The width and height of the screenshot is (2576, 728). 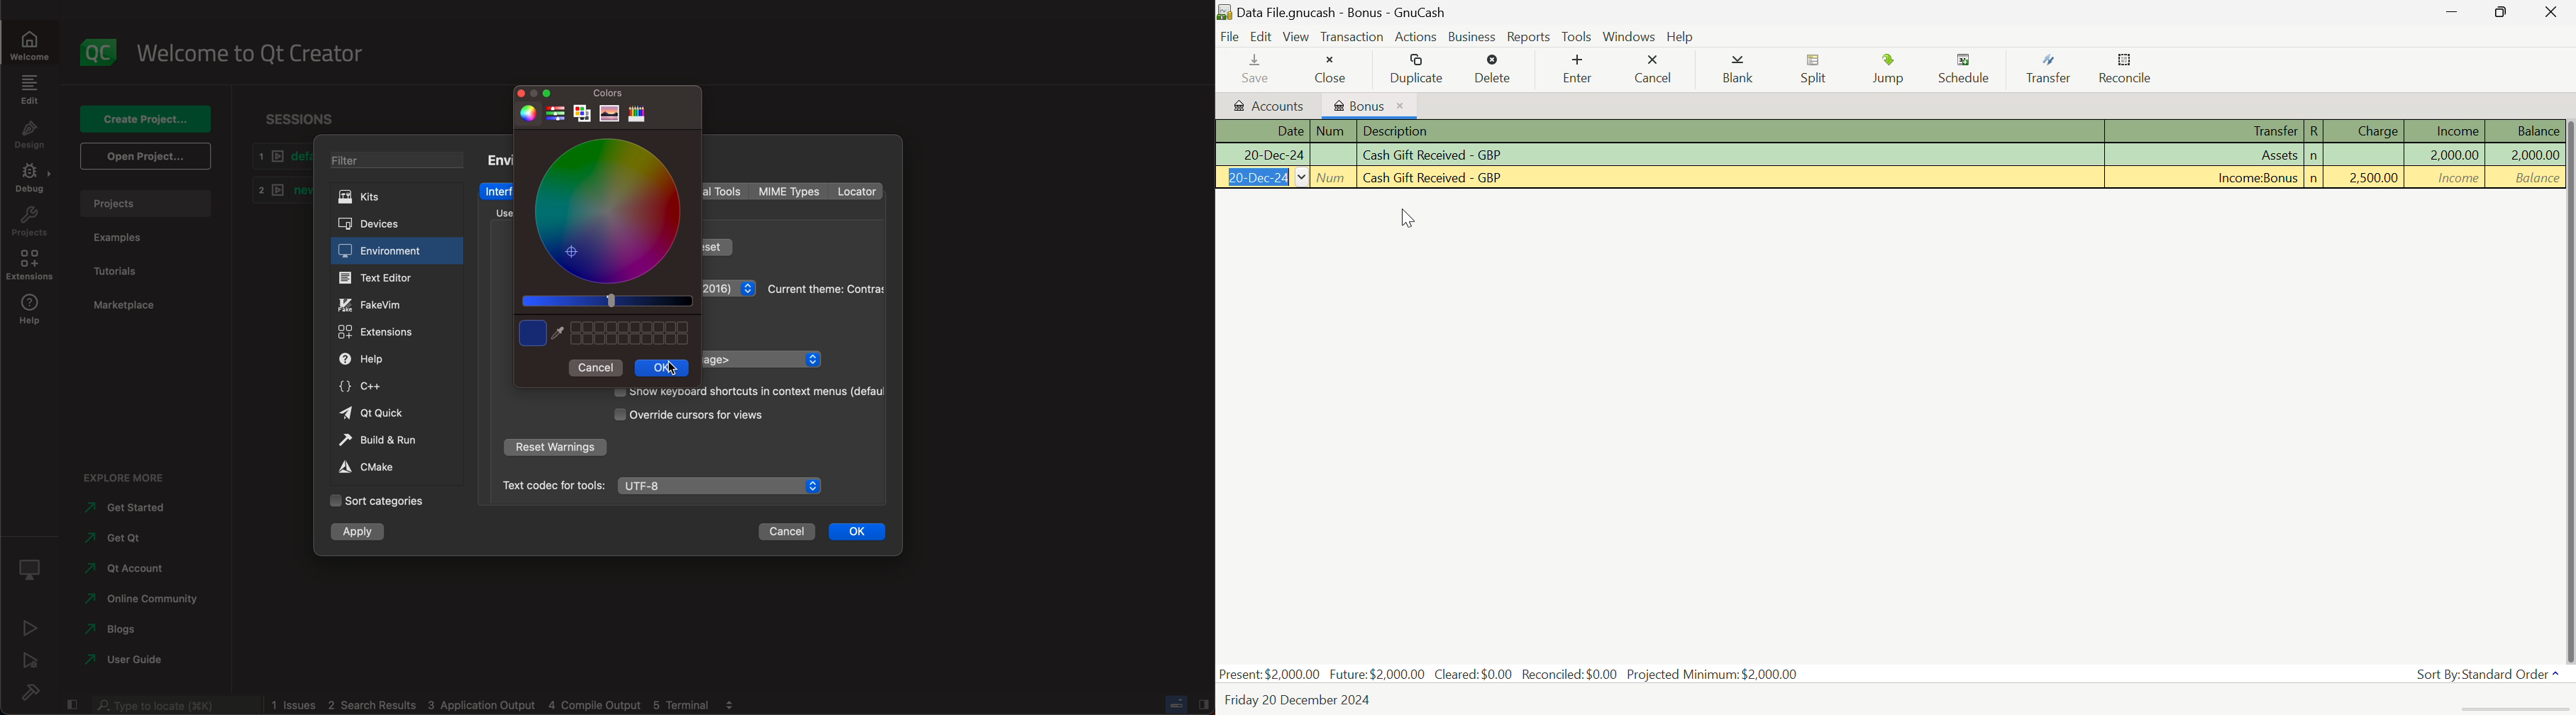 I want to click on Cleared, so click(x=1477, y=674).